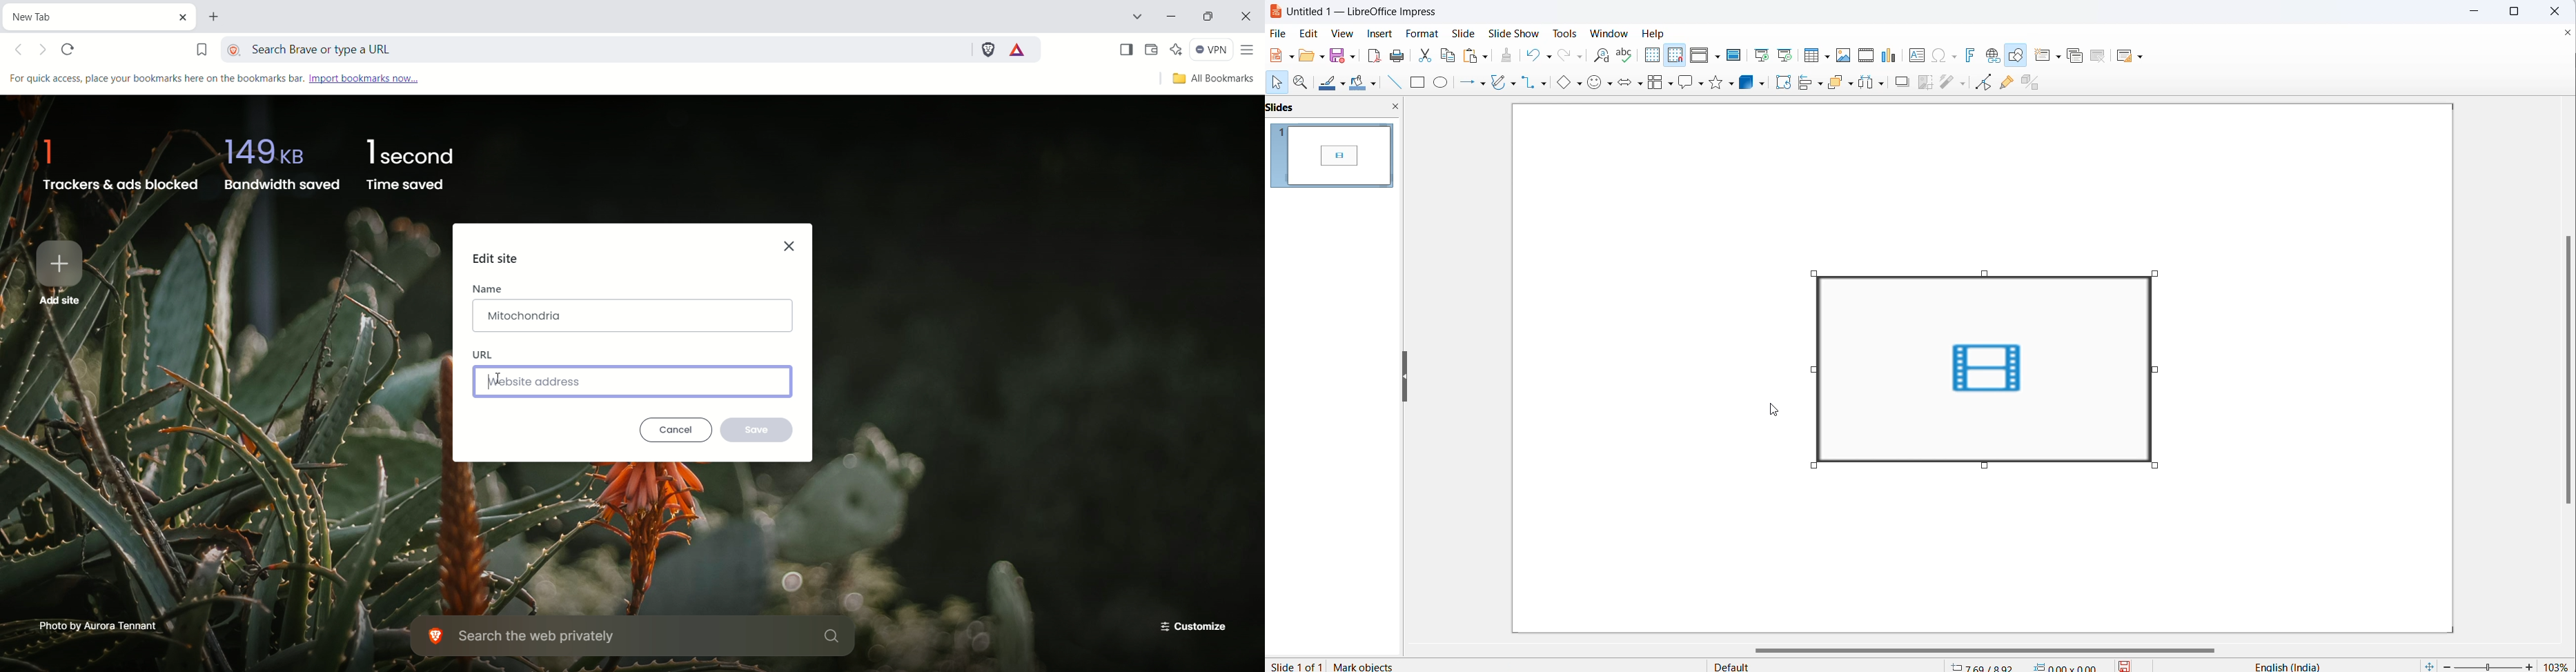 This screenshot has height=672, width=2576. I want to click on vertical scroll bar, so click(2568, 373).